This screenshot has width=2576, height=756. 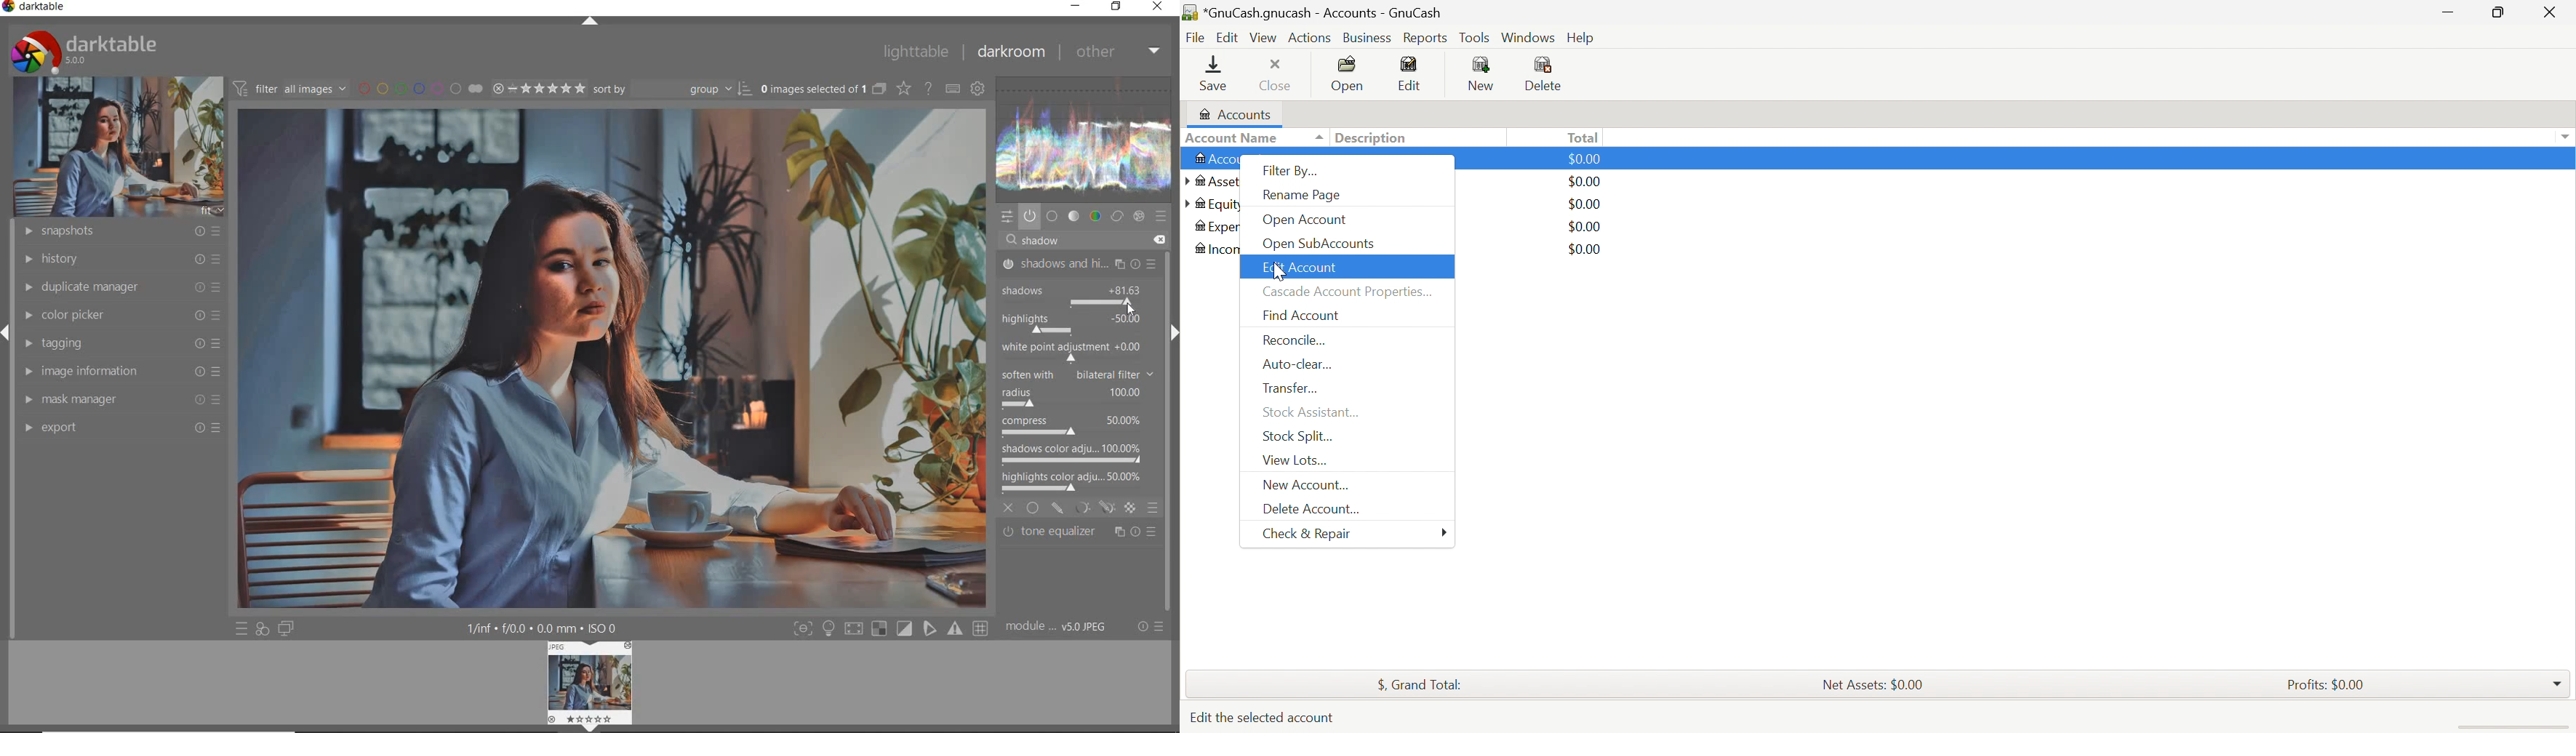 What do you see at coordinates (890, 628) in the screenshot?
I see `toggle modes` at bounding box center [890, 628].